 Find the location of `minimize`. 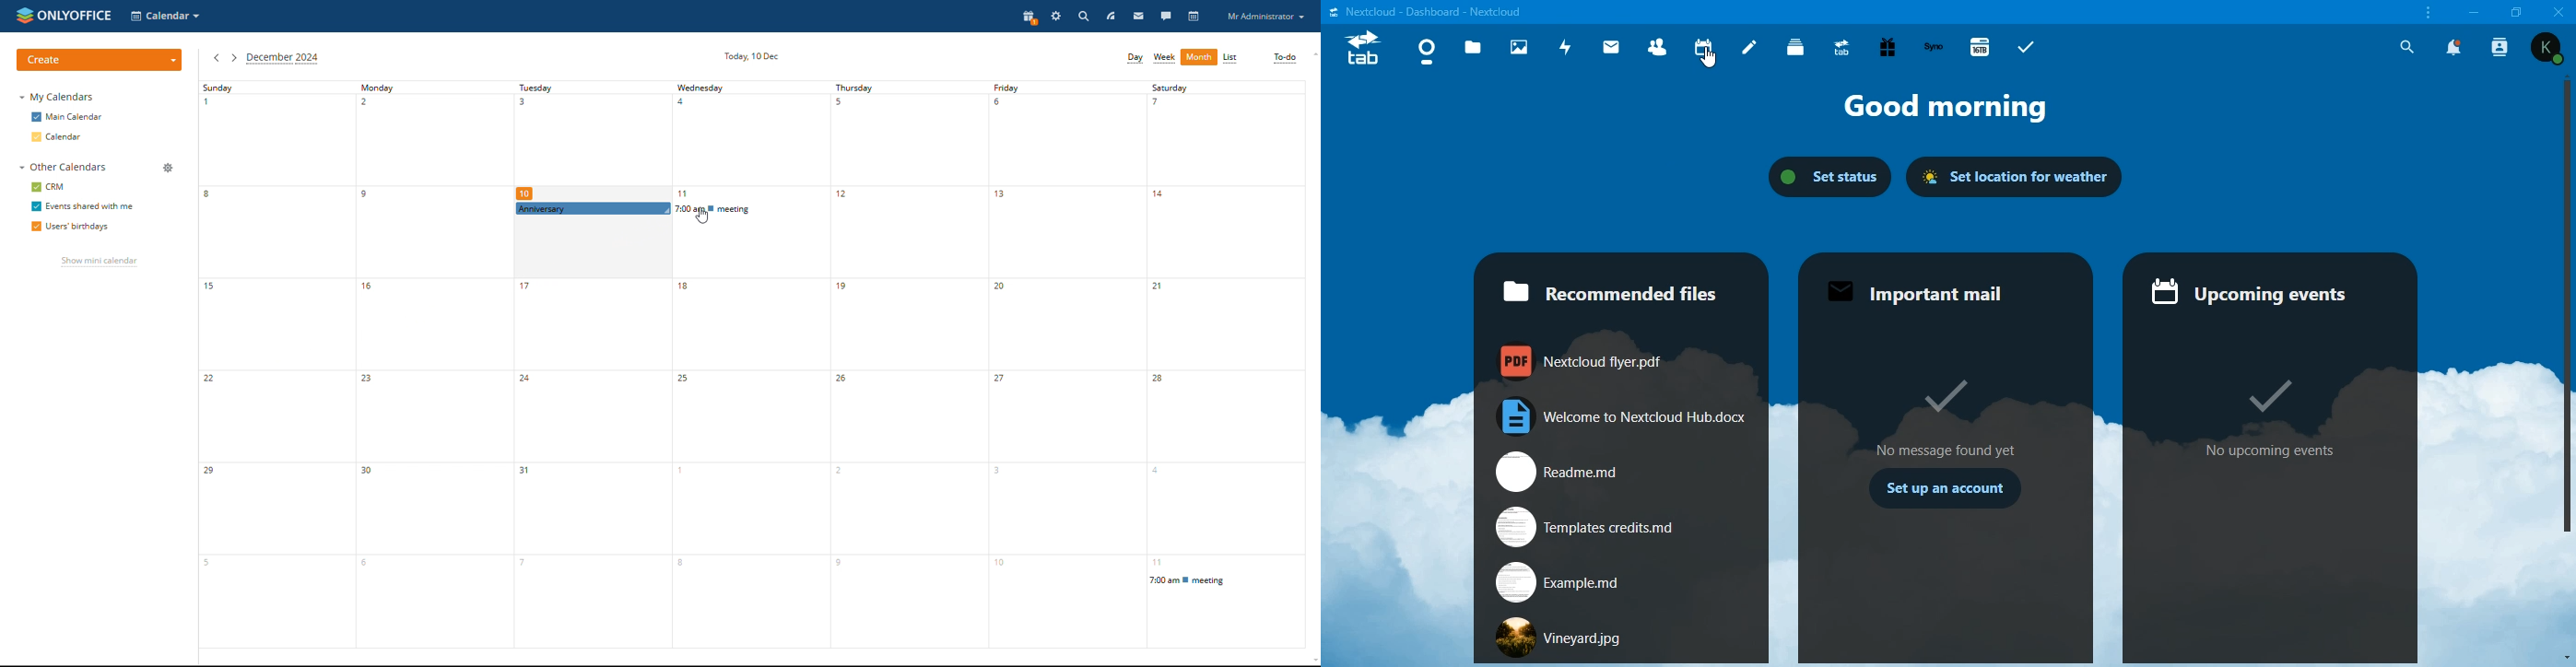

minimize is located at coordinates (2476, 14).